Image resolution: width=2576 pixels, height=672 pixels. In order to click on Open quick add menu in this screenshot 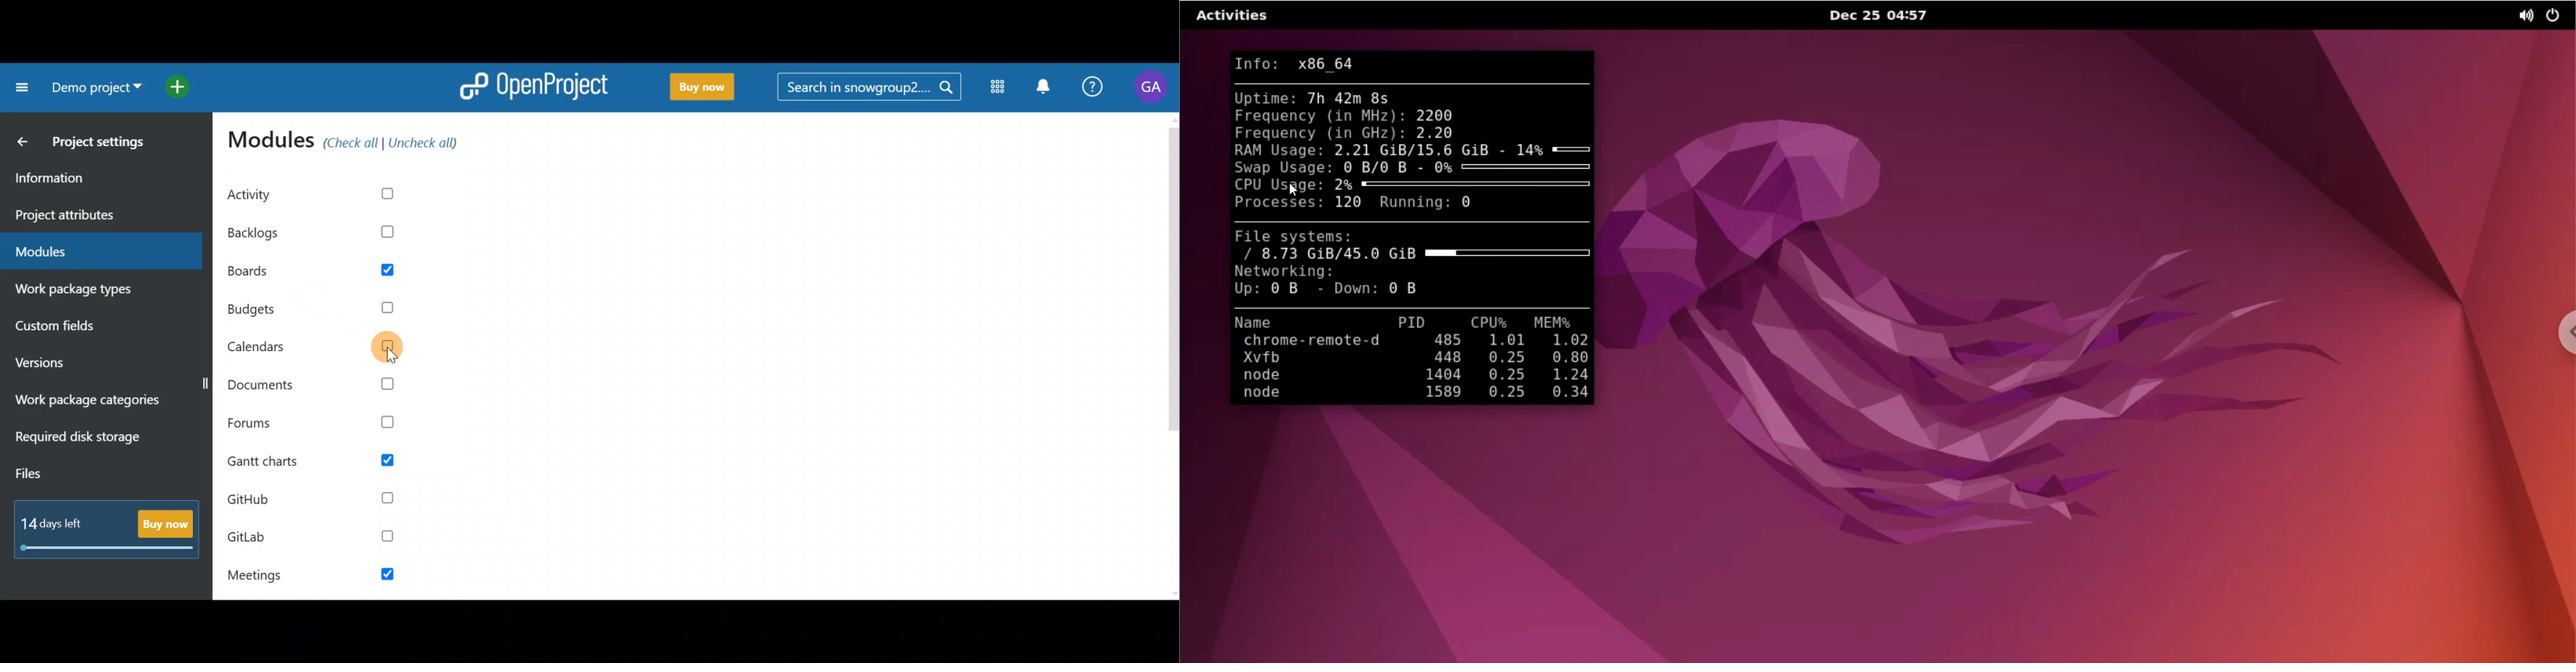, I will do `click(181, 86)`.